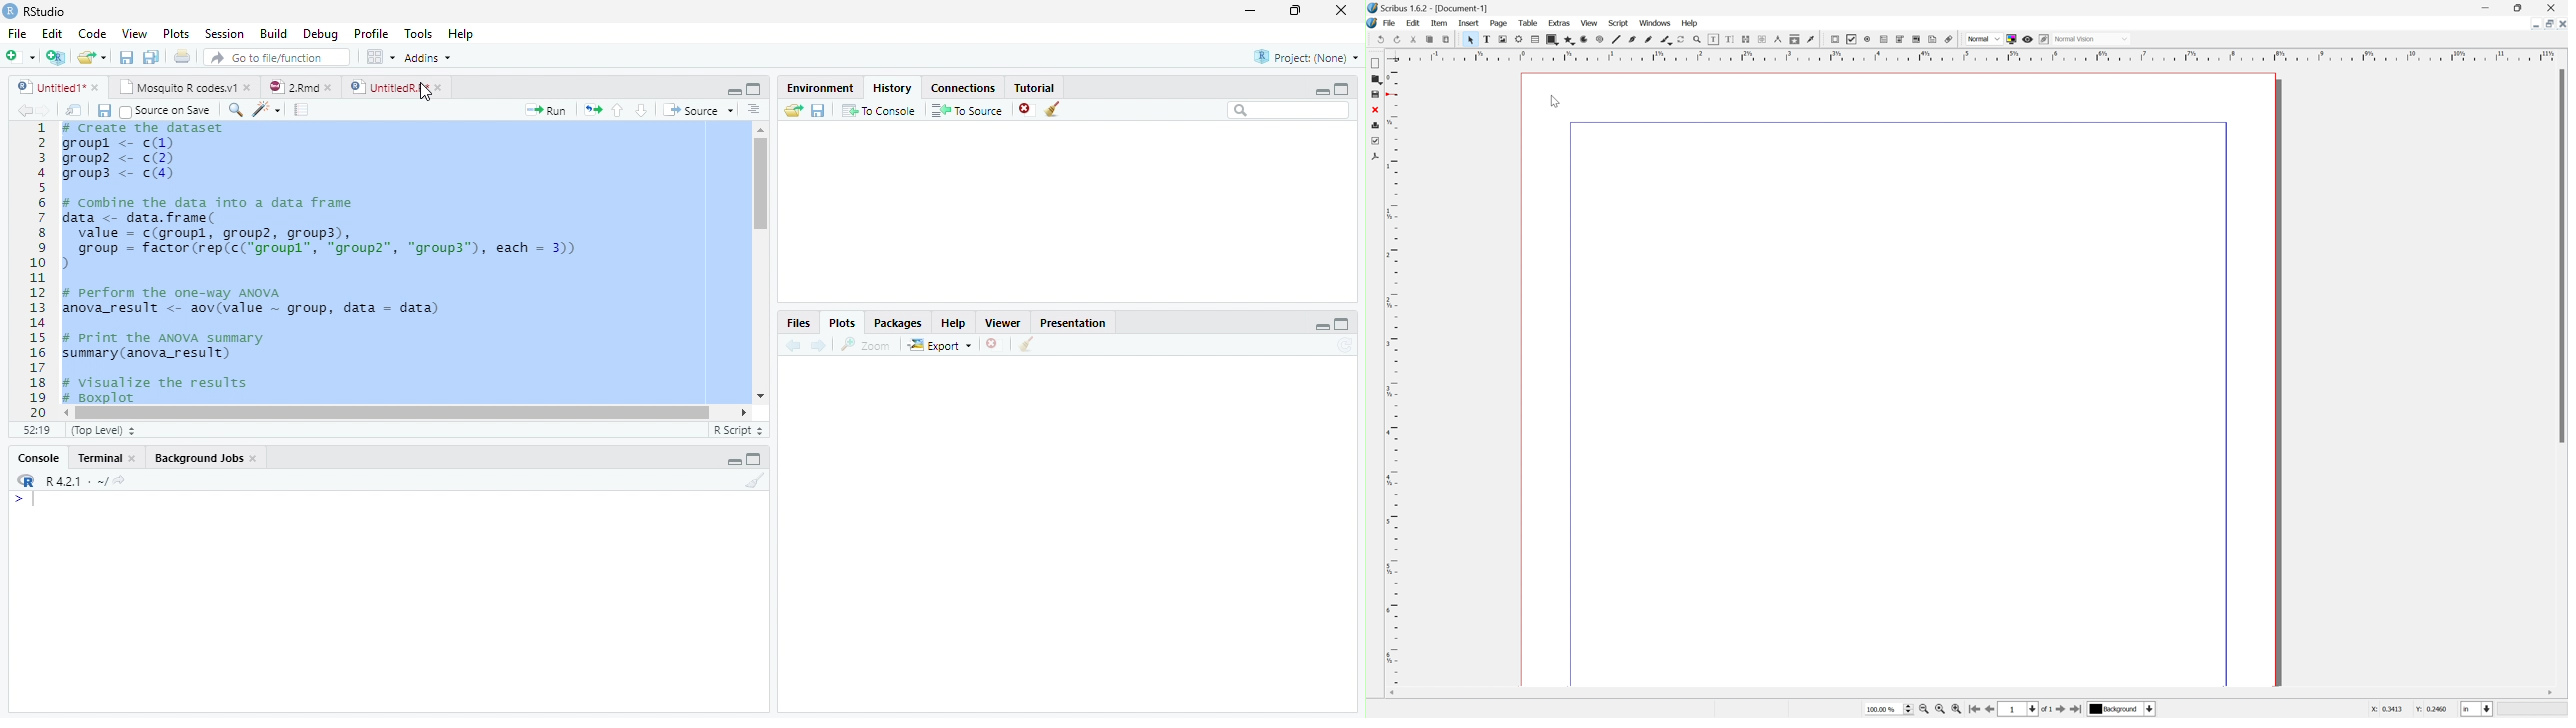 This screenshot has width=2576, height=728. What do you see at coordinates (546, 110) in the screenshot?
I see `Run` at bounding box center [546, 110].